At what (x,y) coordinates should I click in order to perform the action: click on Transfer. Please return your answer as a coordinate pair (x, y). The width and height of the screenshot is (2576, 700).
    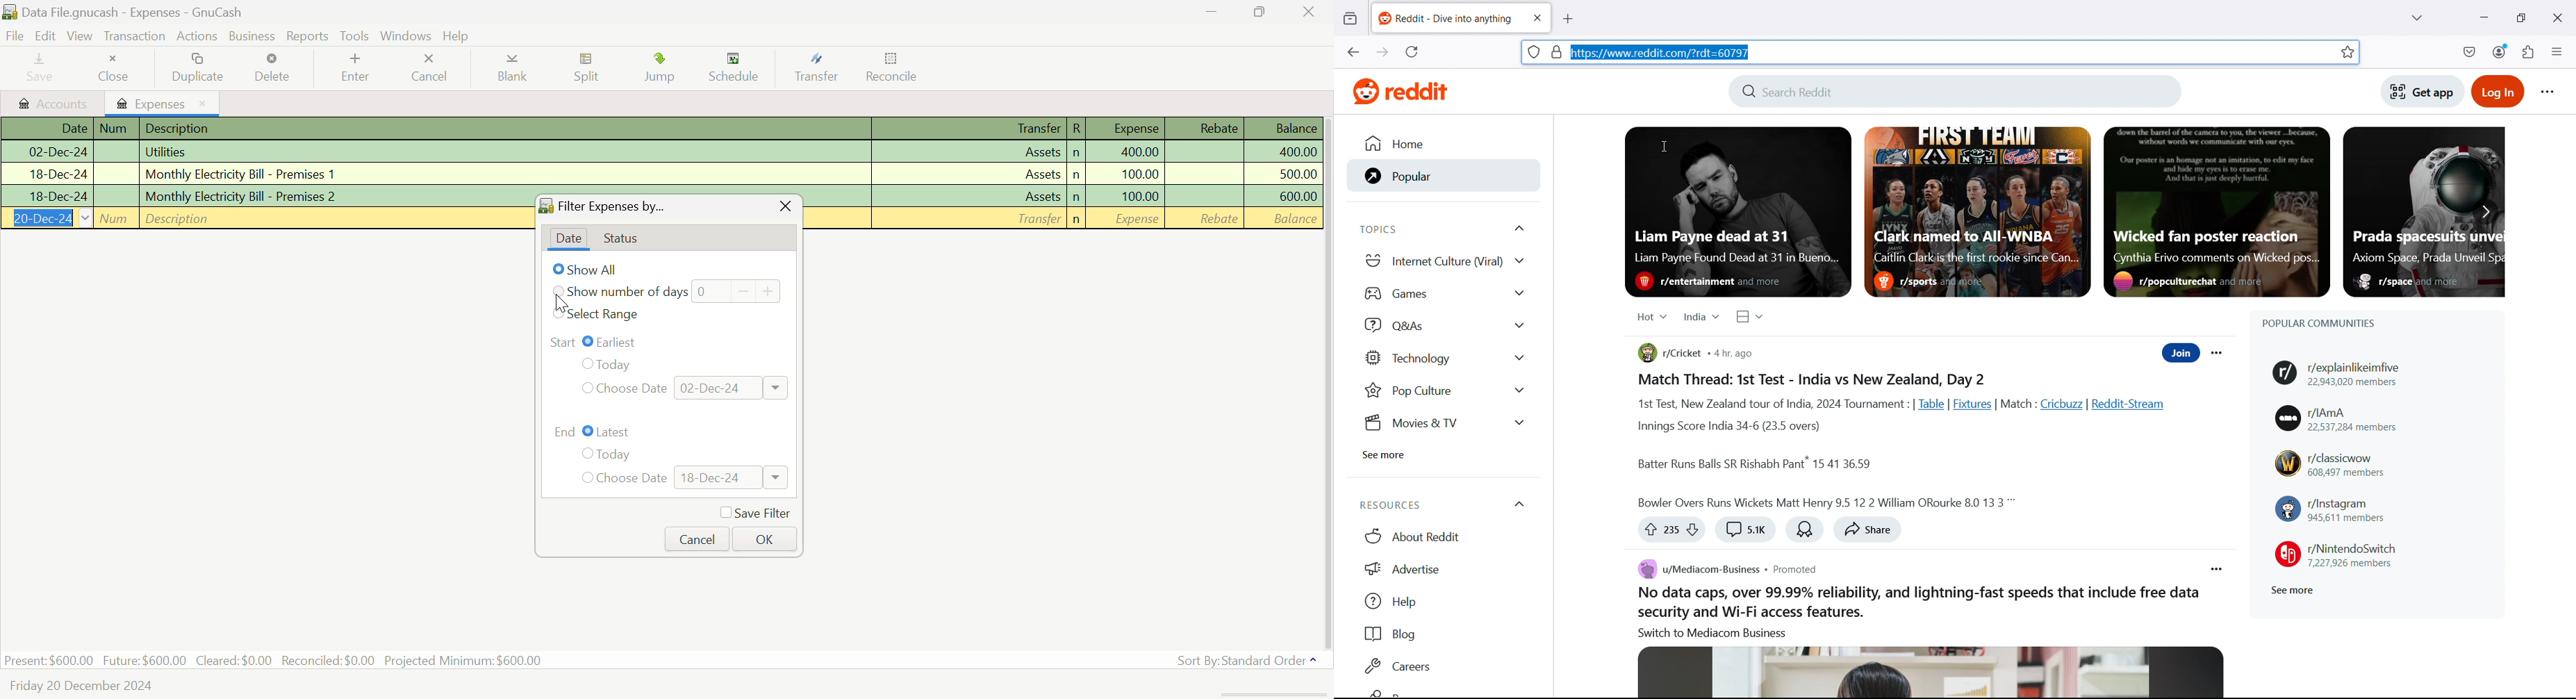
    Looking at the image, I should click on (971, 129).